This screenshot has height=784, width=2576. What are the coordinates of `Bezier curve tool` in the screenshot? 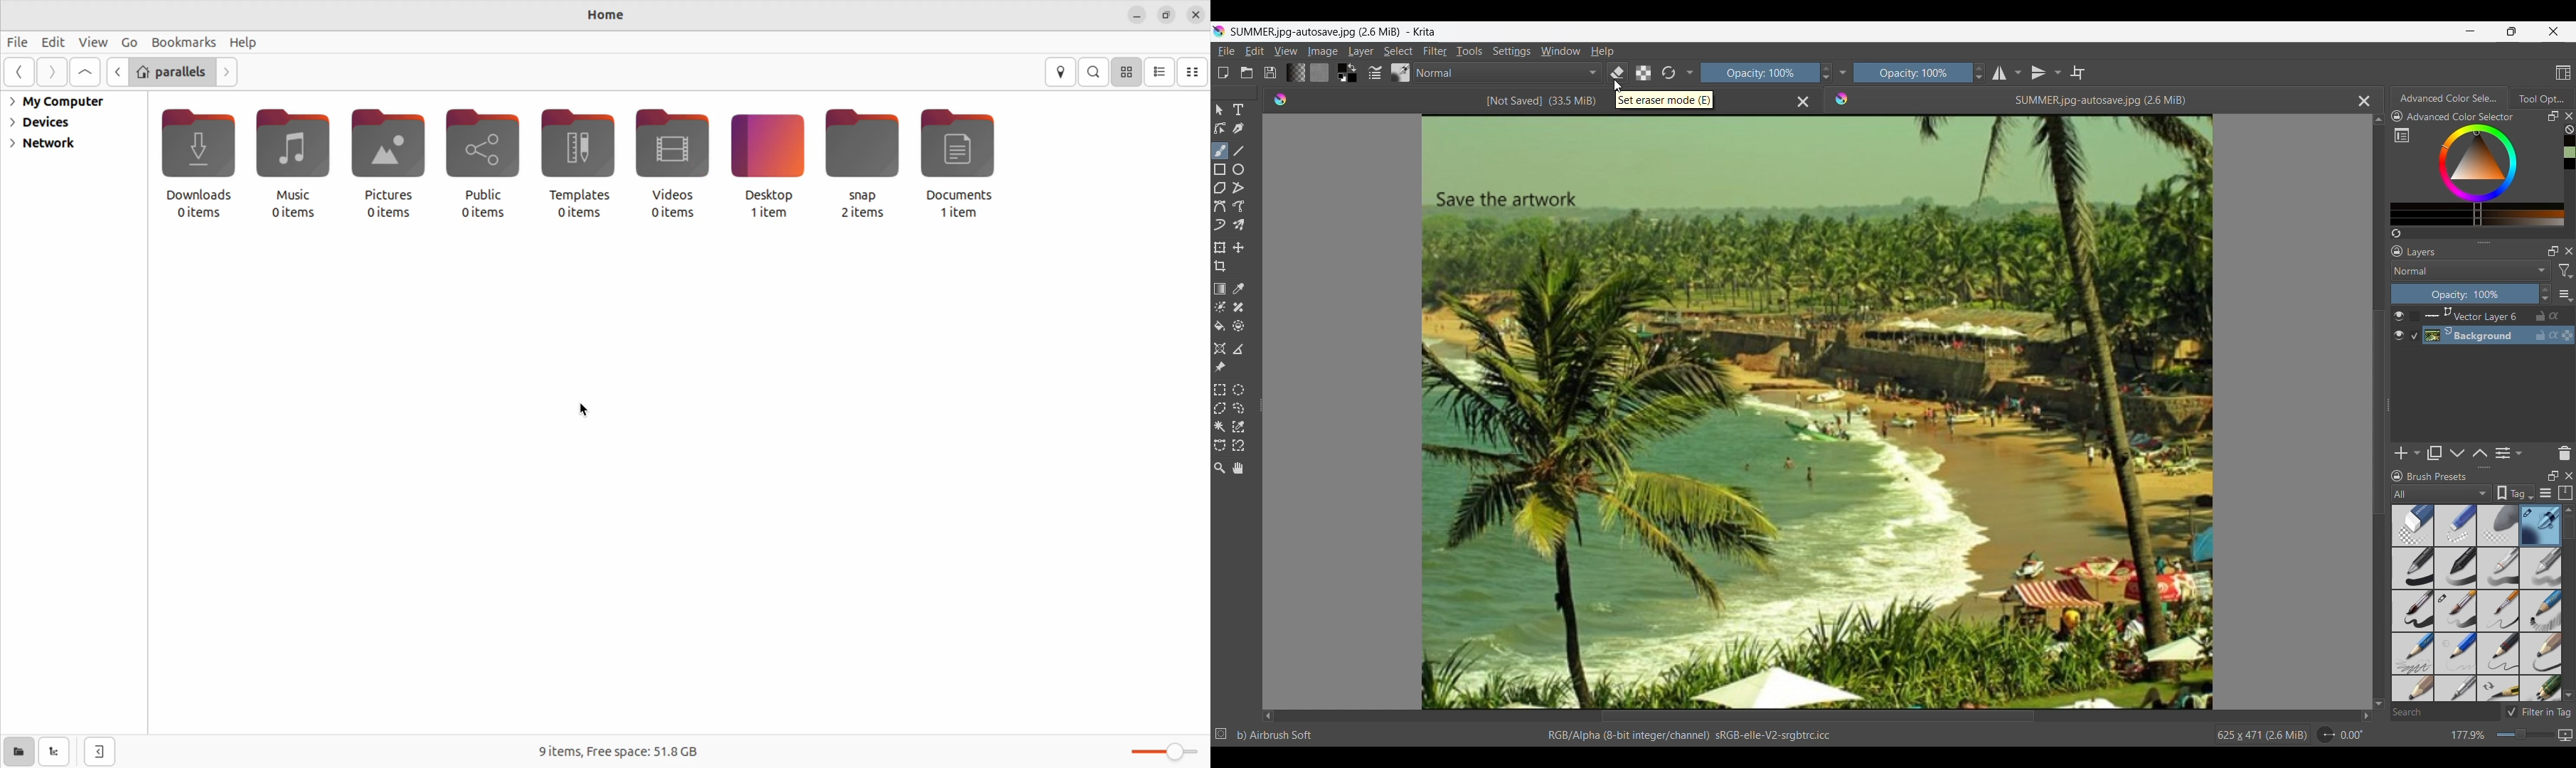 It's located at (1220, 206).